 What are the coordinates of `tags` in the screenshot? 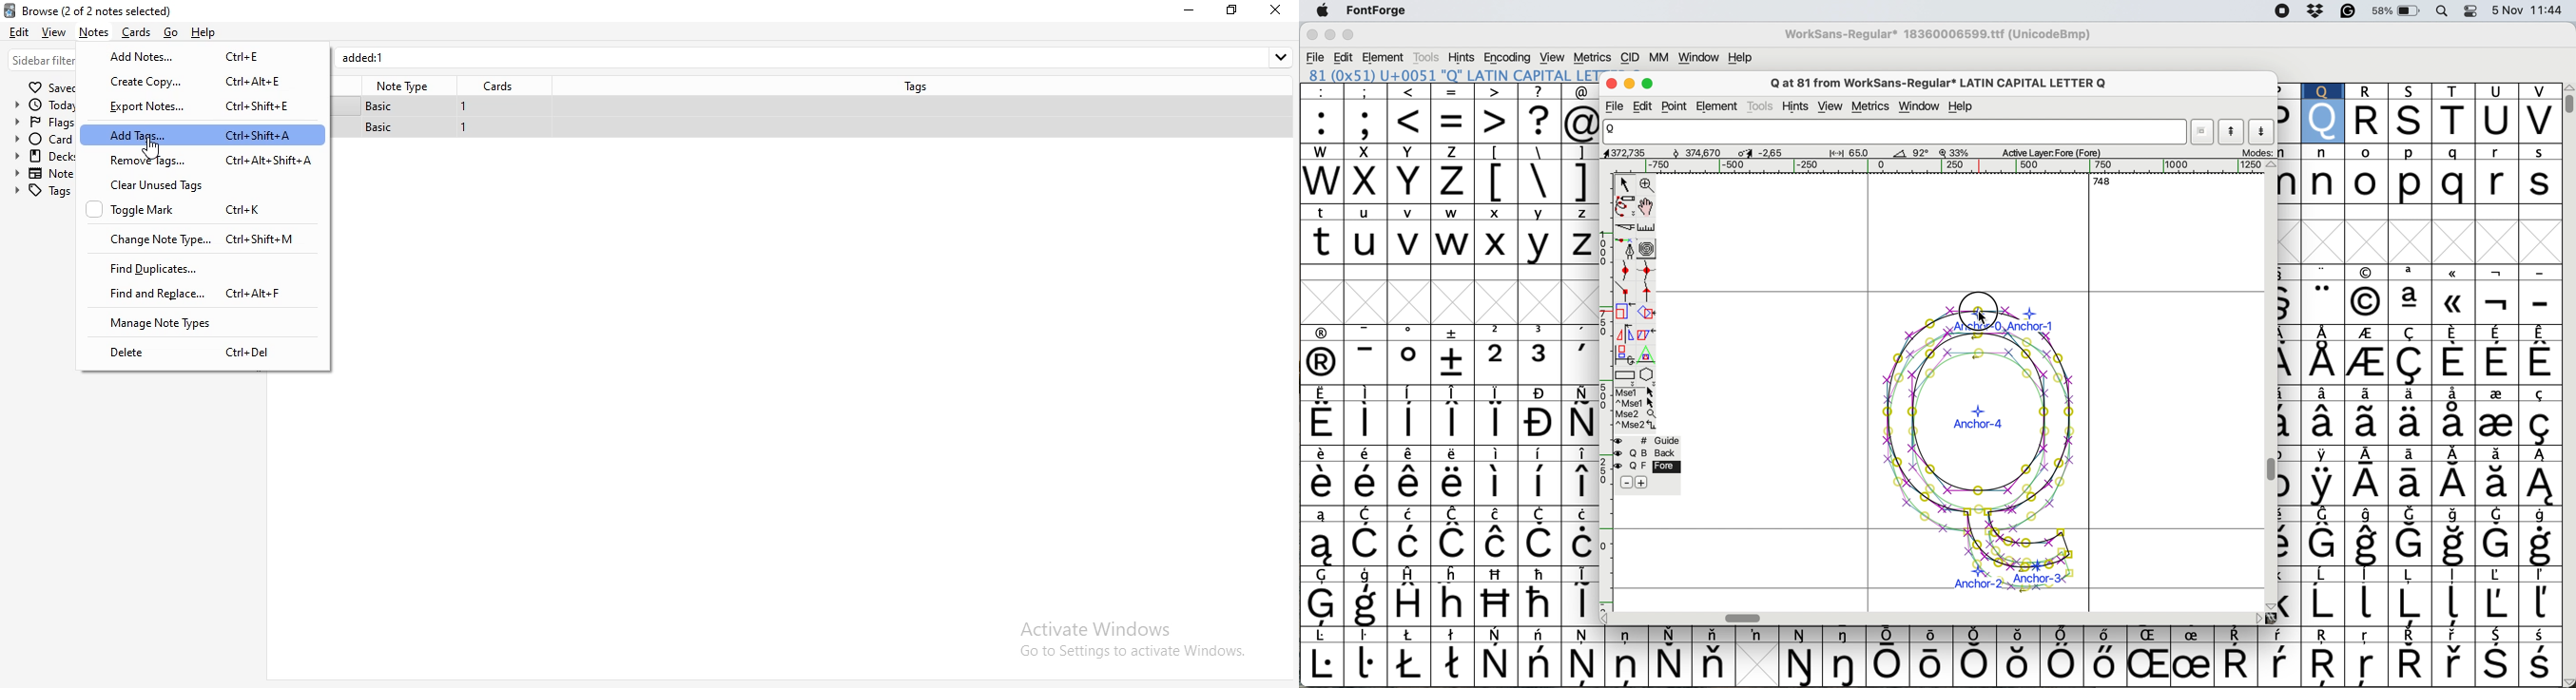 It's located at (44, 193).